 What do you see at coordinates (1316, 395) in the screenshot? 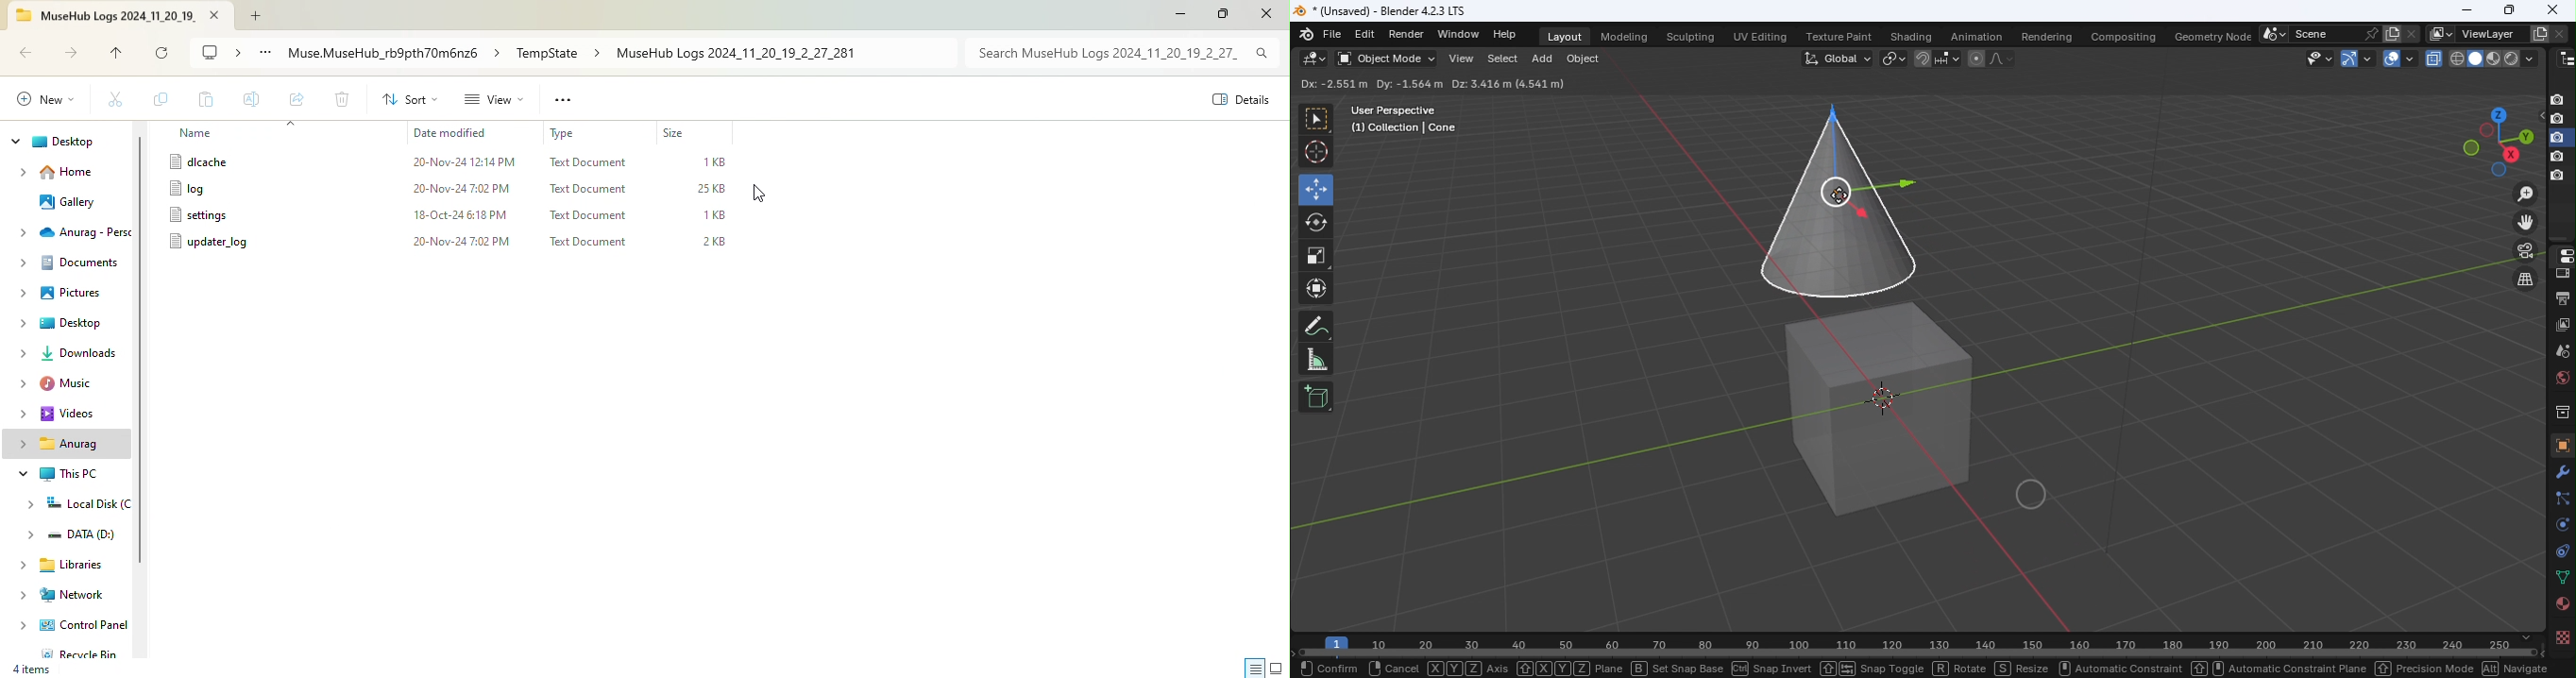
I see `Add cube` at bounding box center [1316, 395].